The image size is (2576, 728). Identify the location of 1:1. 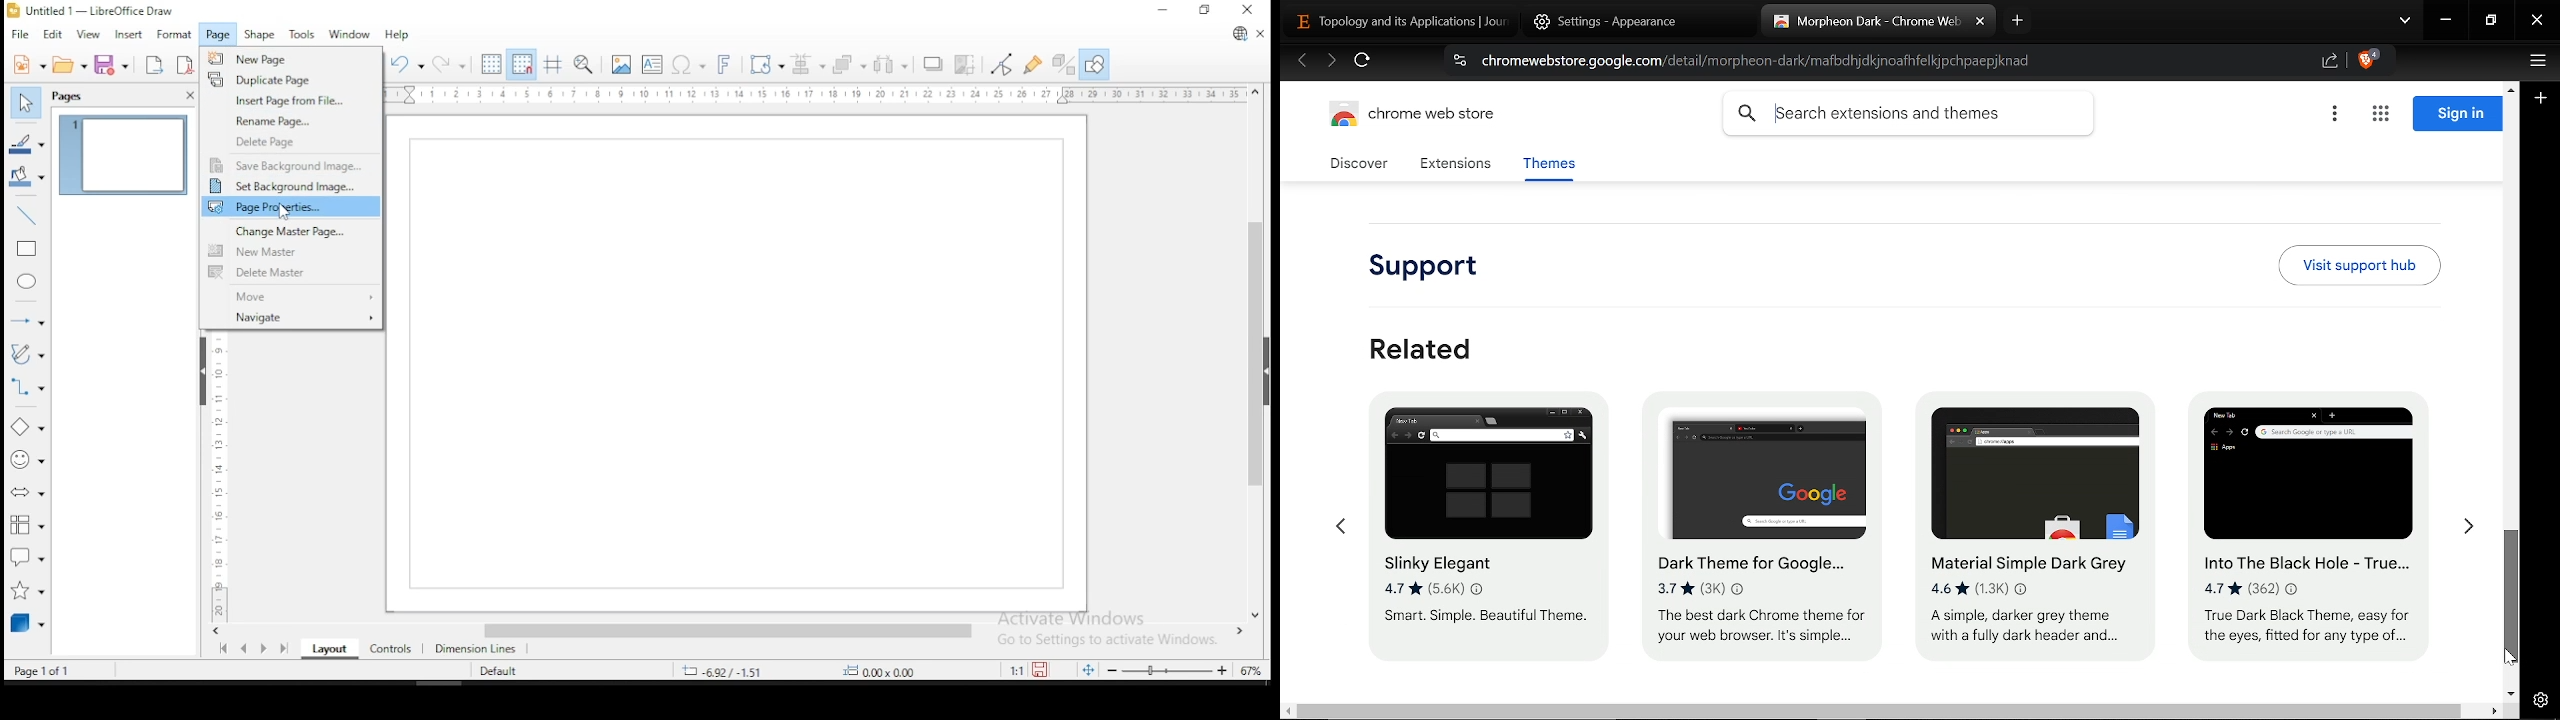
(1013, 670).